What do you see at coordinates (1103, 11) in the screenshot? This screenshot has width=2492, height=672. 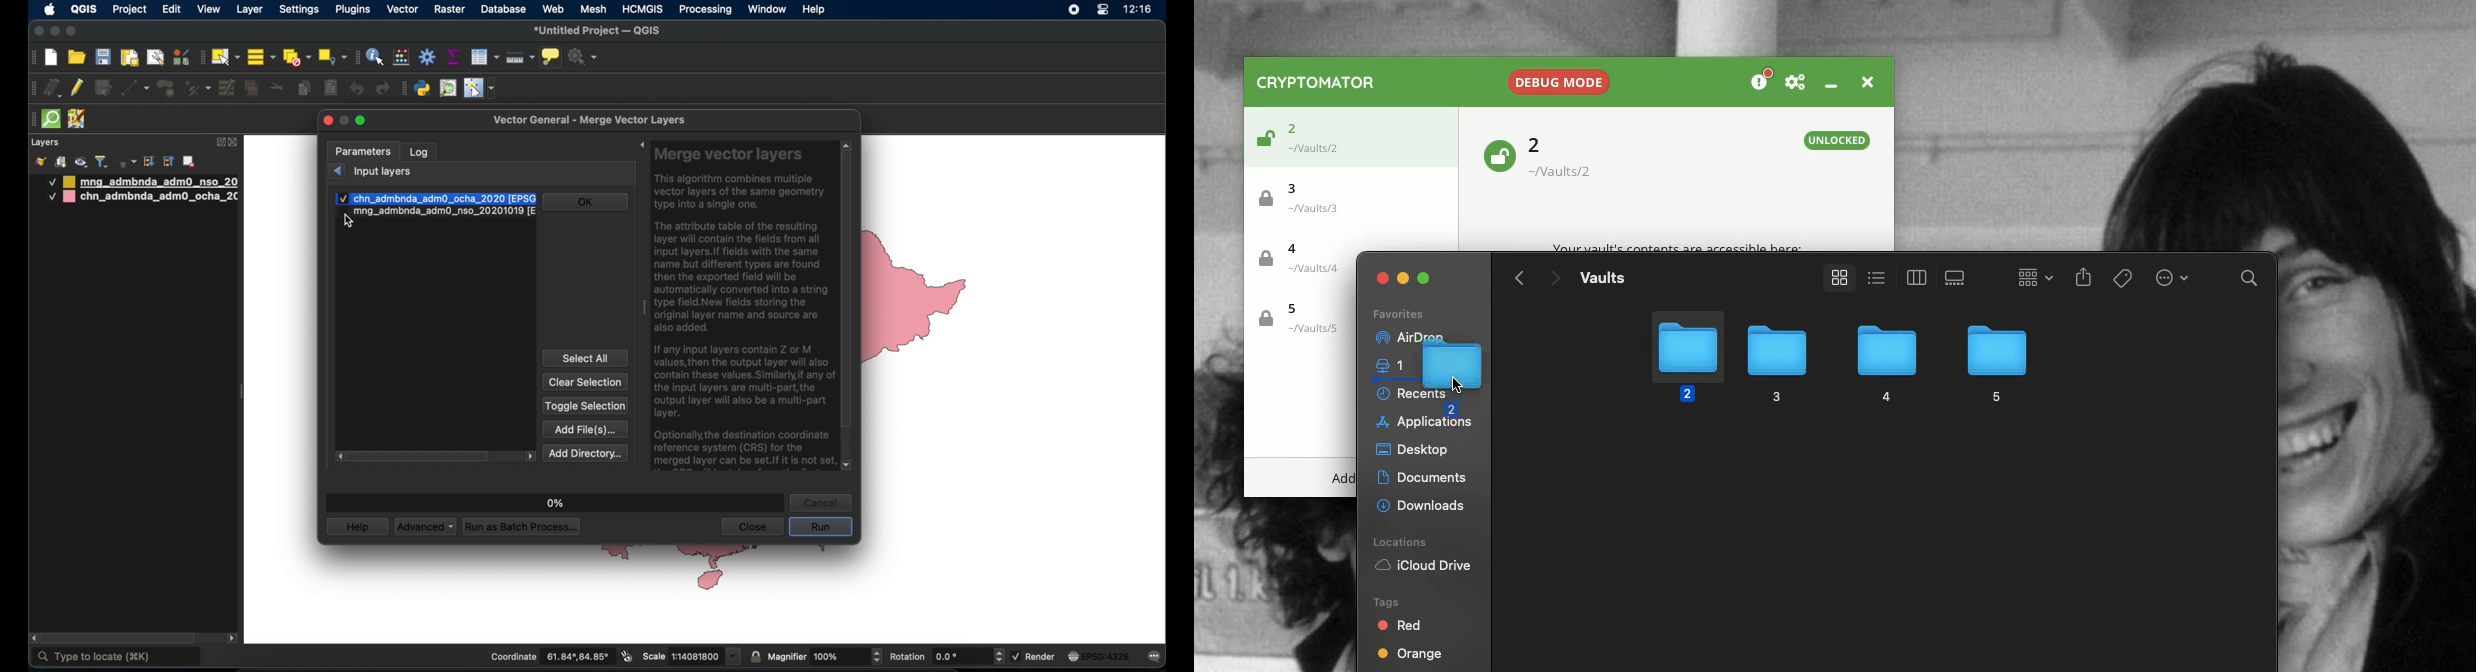 I see `control center` at bounding box center [1103, 11].